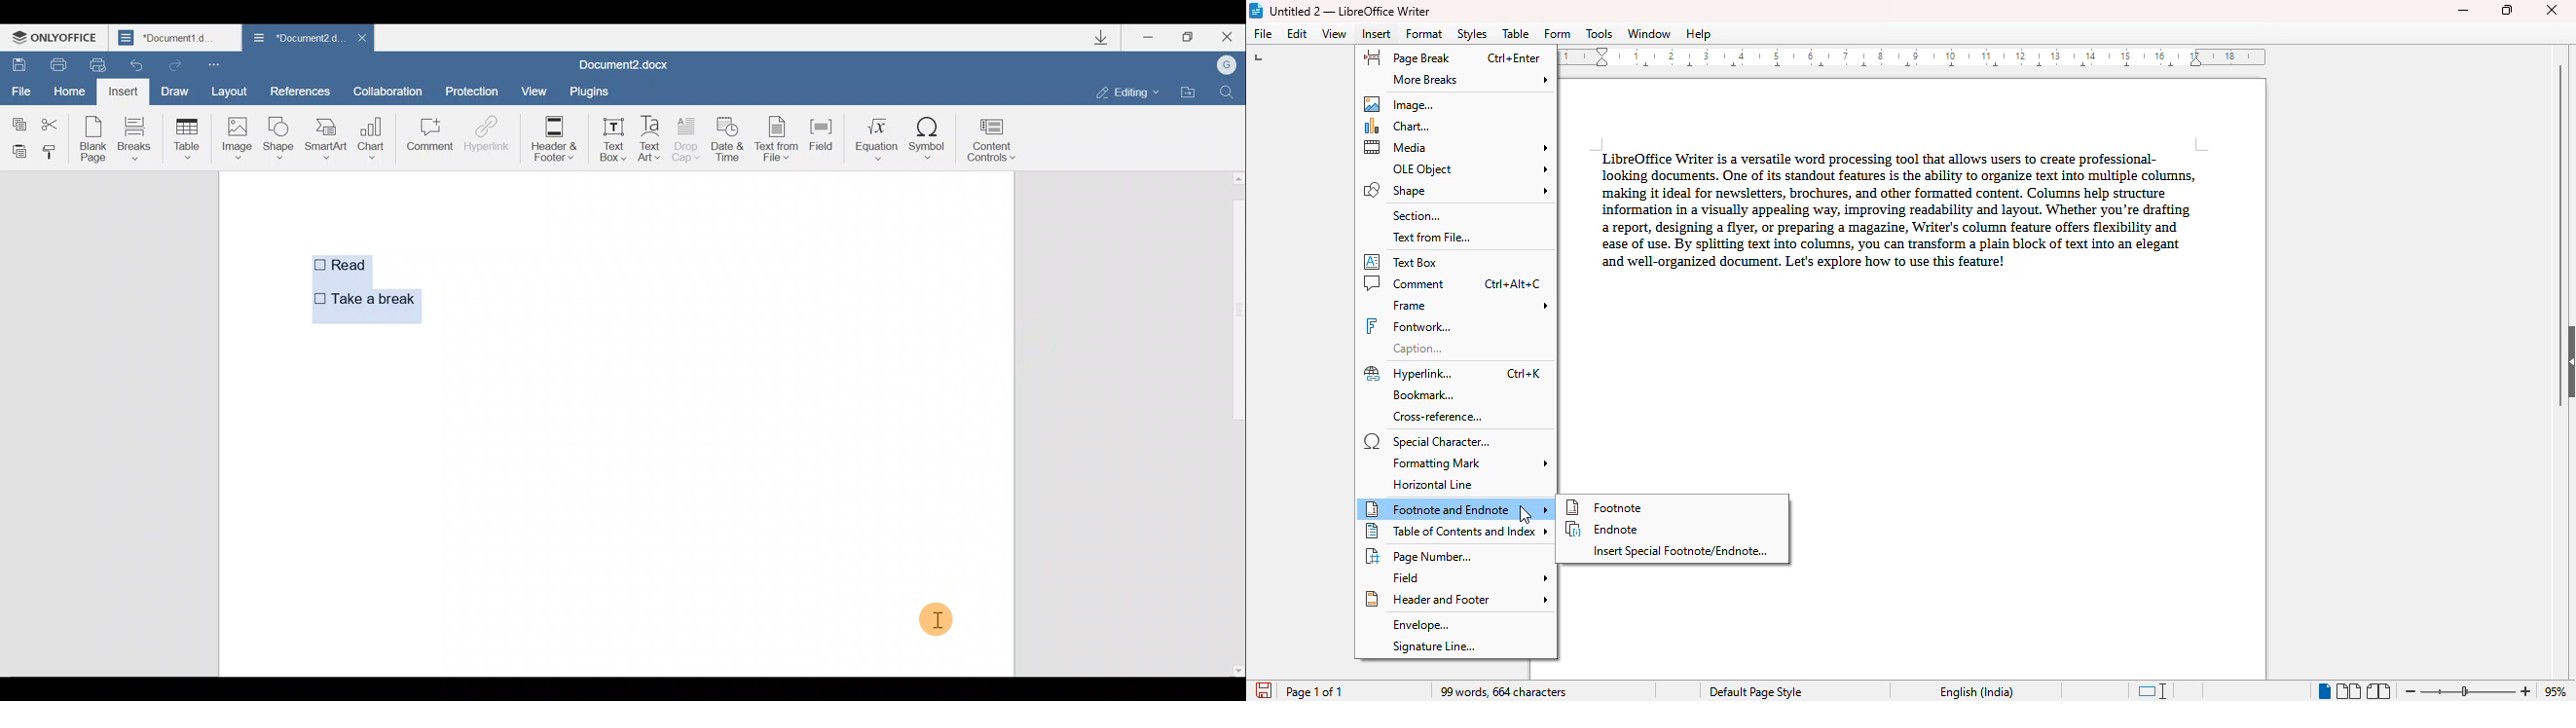  What do you see at coordinates (1649, 33) in the screenshot?
I see `window` at bounding box center [1649, 33].